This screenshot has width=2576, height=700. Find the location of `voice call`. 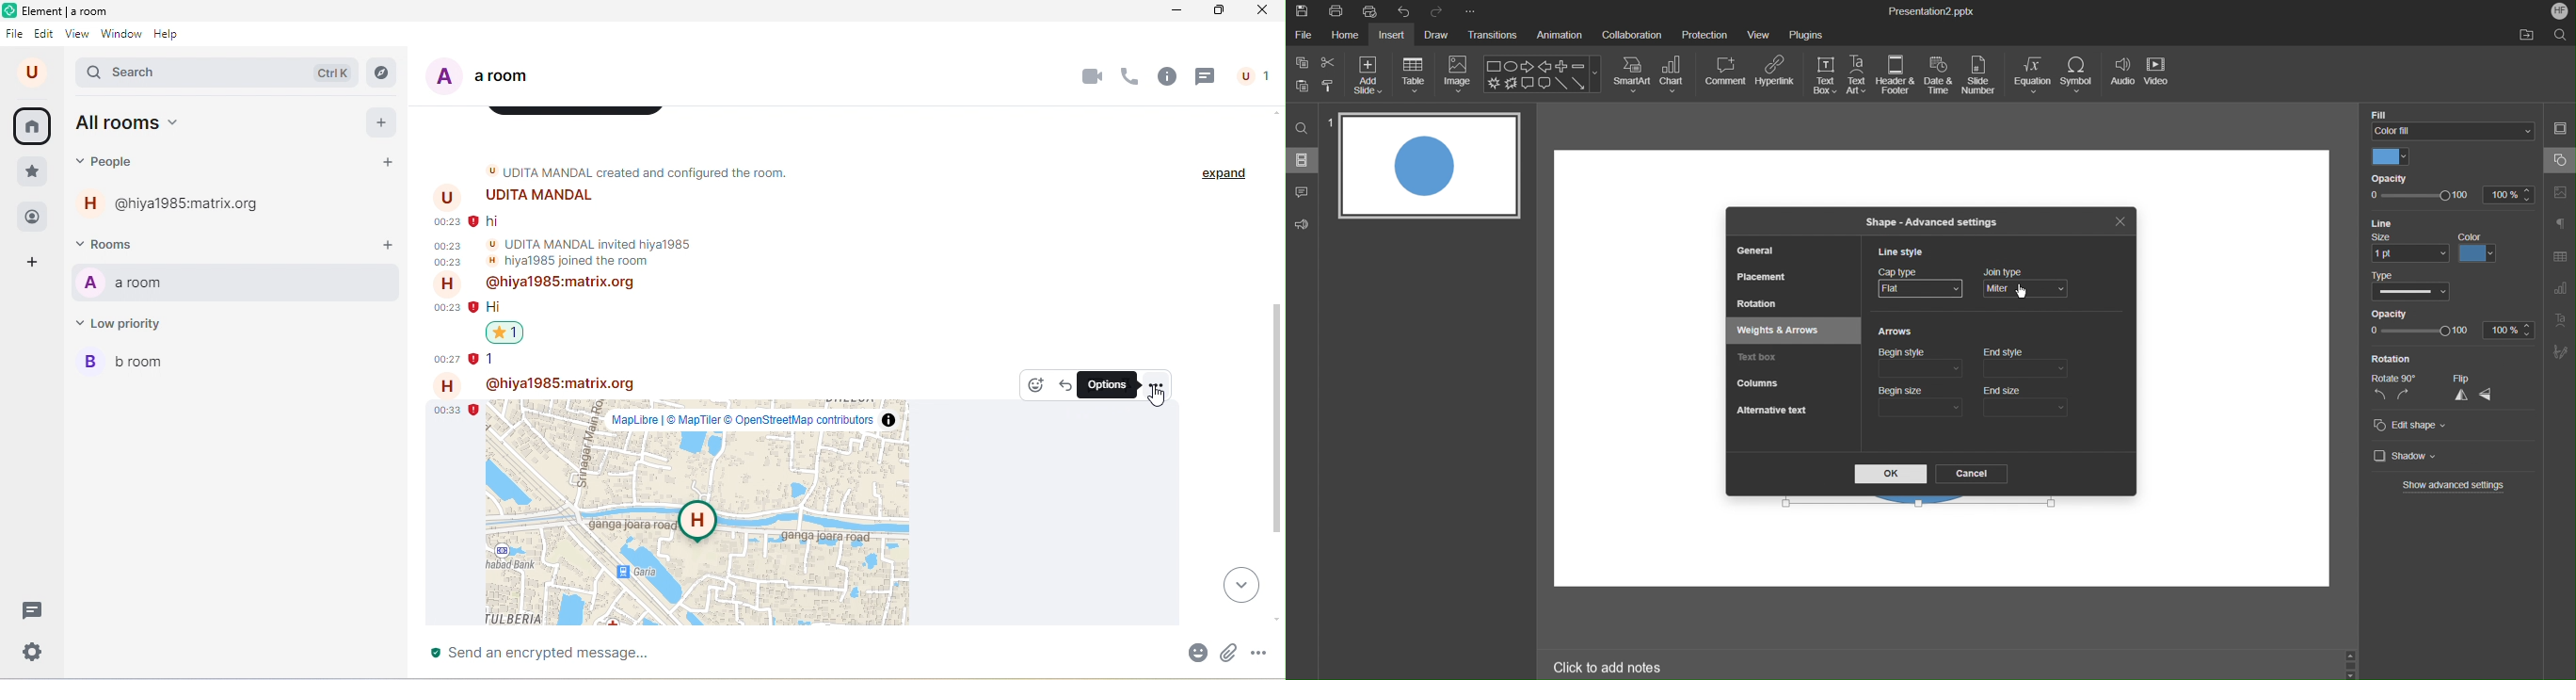

voice call is located at coordinates (1130, 77).